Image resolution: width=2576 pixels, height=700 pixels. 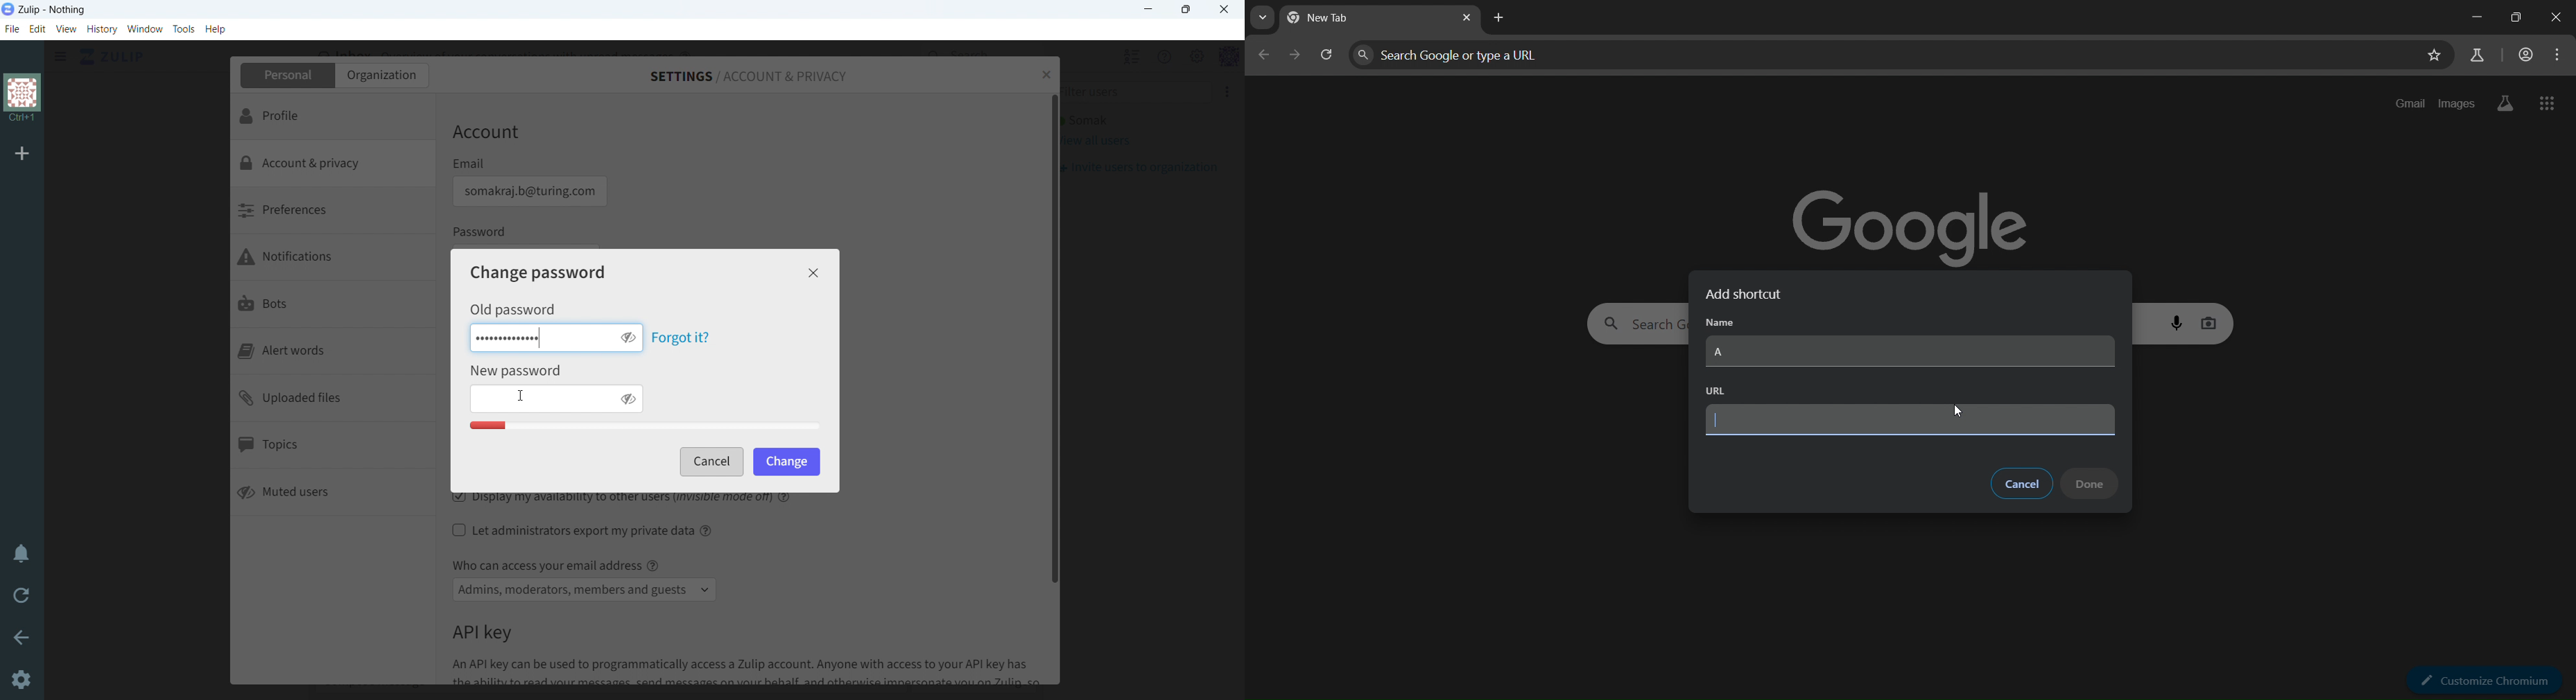 I want to click on close, so click(x=1046, y=75).